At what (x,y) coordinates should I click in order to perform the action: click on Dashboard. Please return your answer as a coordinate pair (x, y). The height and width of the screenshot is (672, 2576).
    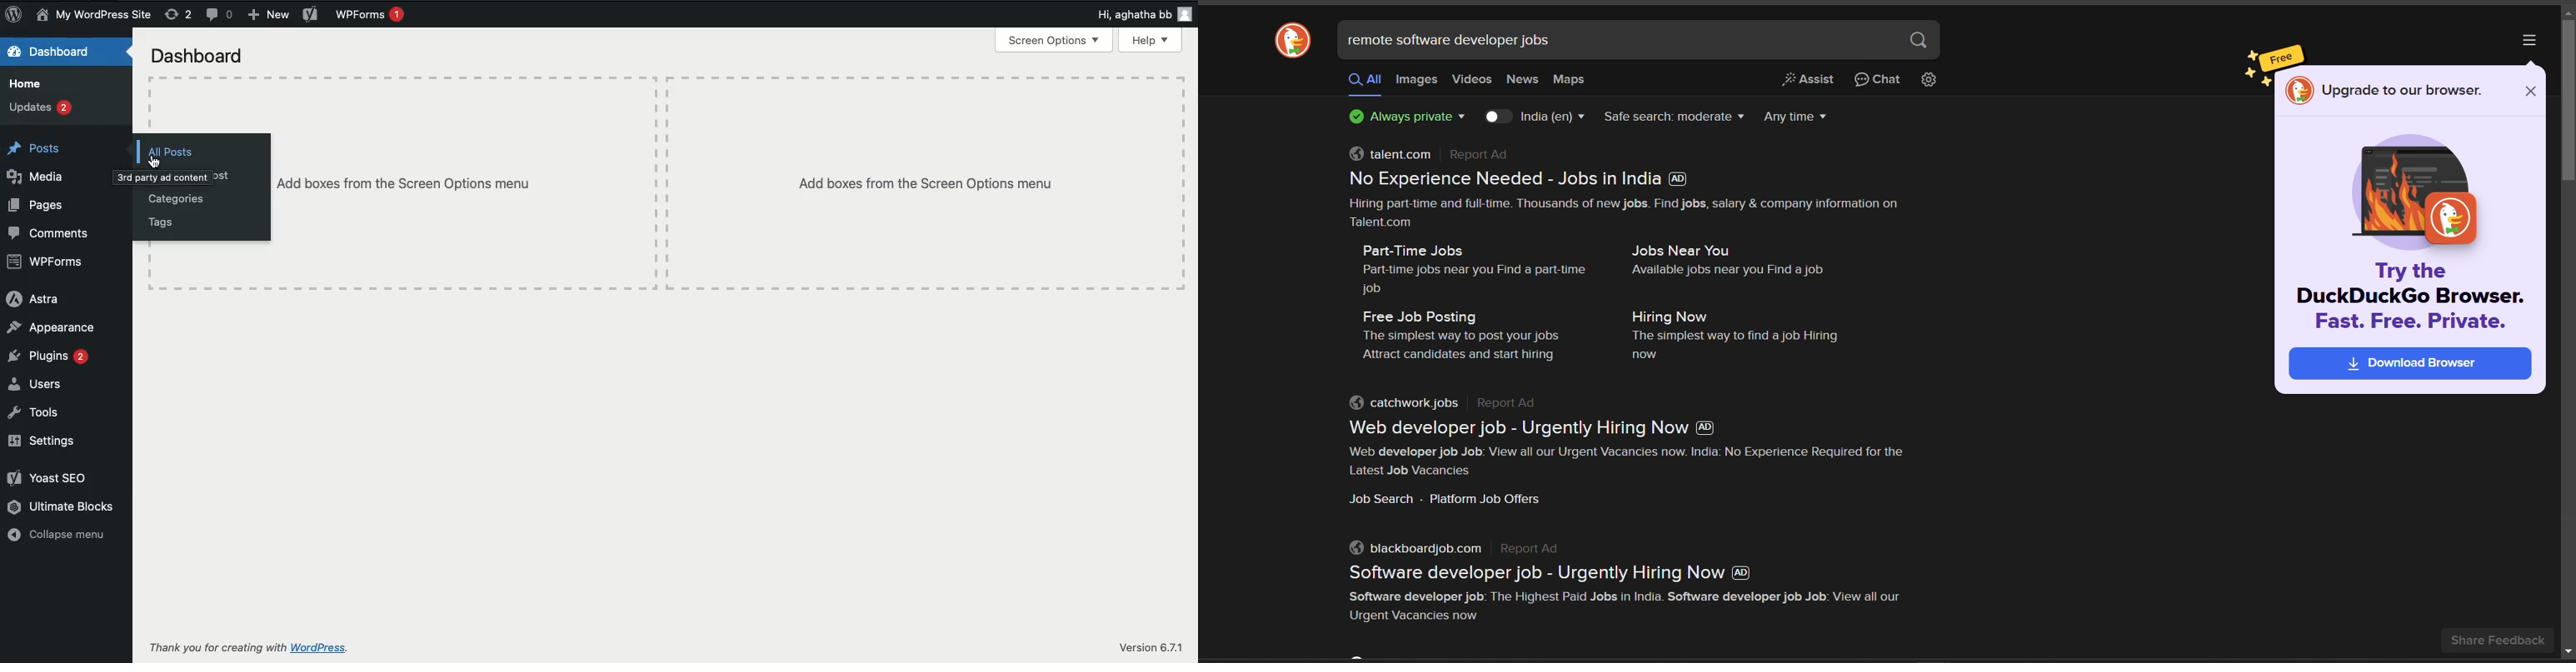
    Looking at the image, I should click on (58, 52).